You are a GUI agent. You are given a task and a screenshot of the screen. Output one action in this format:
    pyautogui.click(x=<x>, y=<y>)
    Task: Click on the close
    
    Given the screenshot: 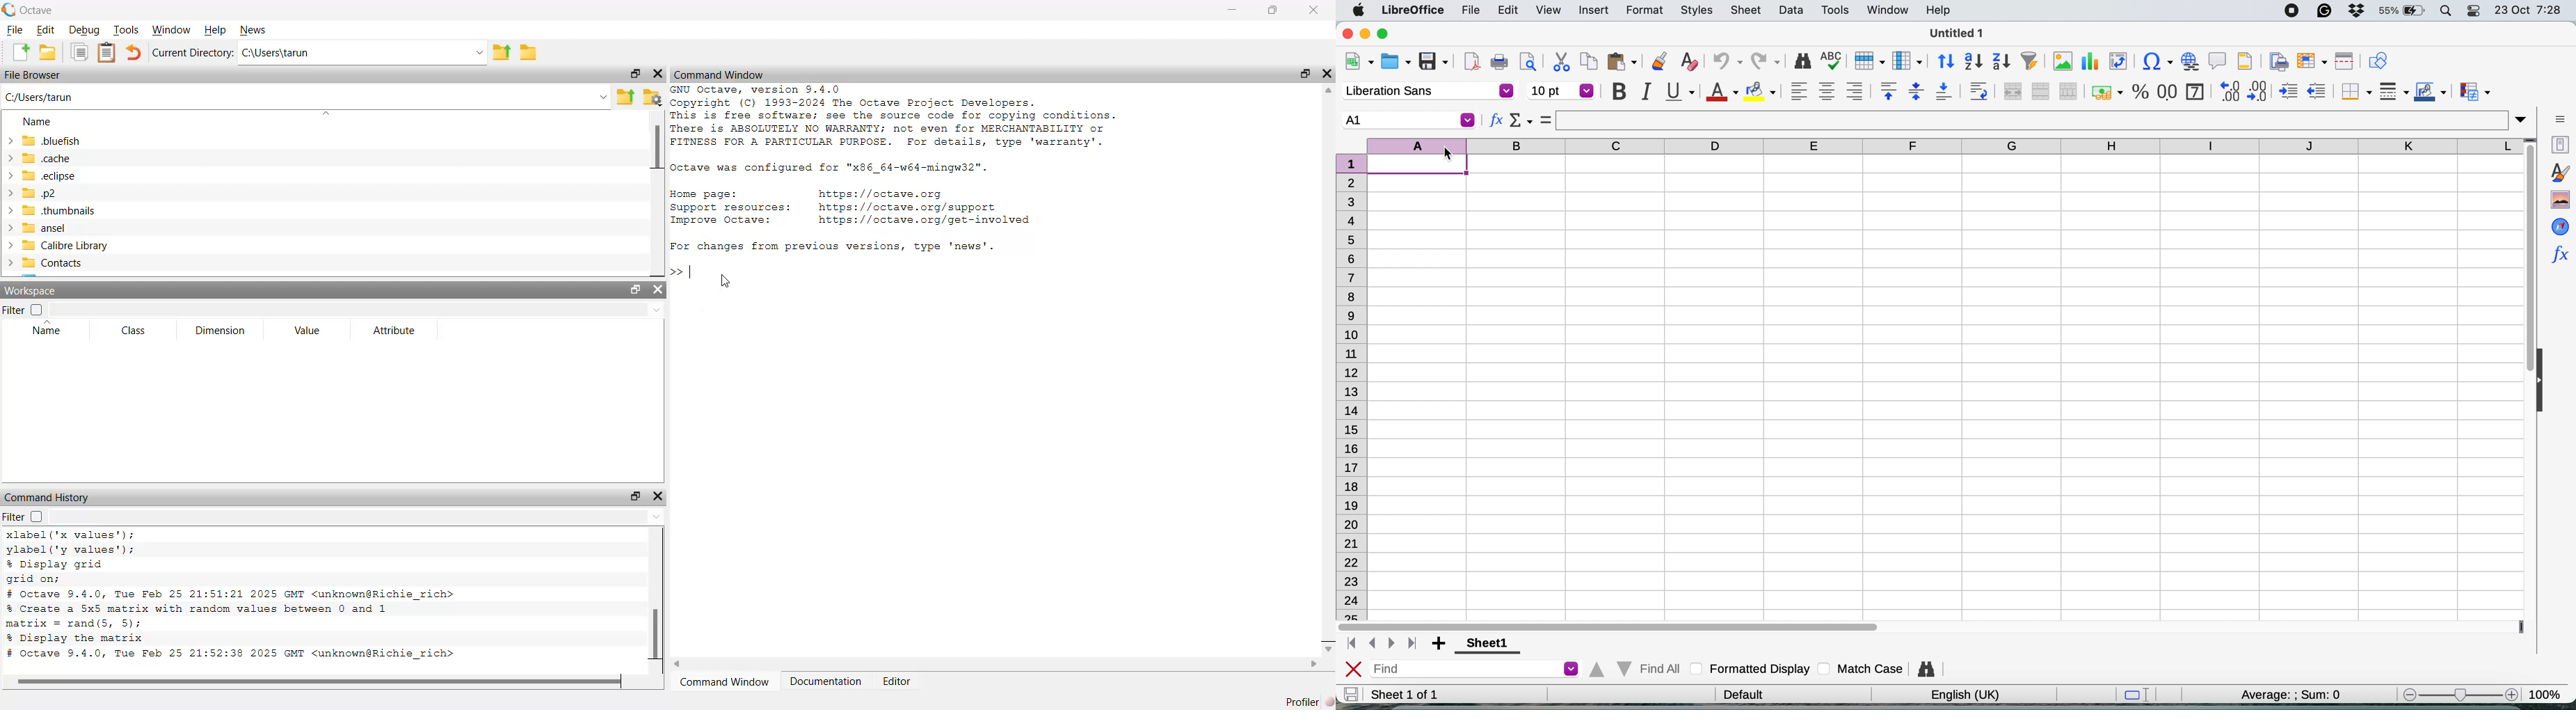 What is the action you would take?
    pyautogui.click(x=661, y=290)
    